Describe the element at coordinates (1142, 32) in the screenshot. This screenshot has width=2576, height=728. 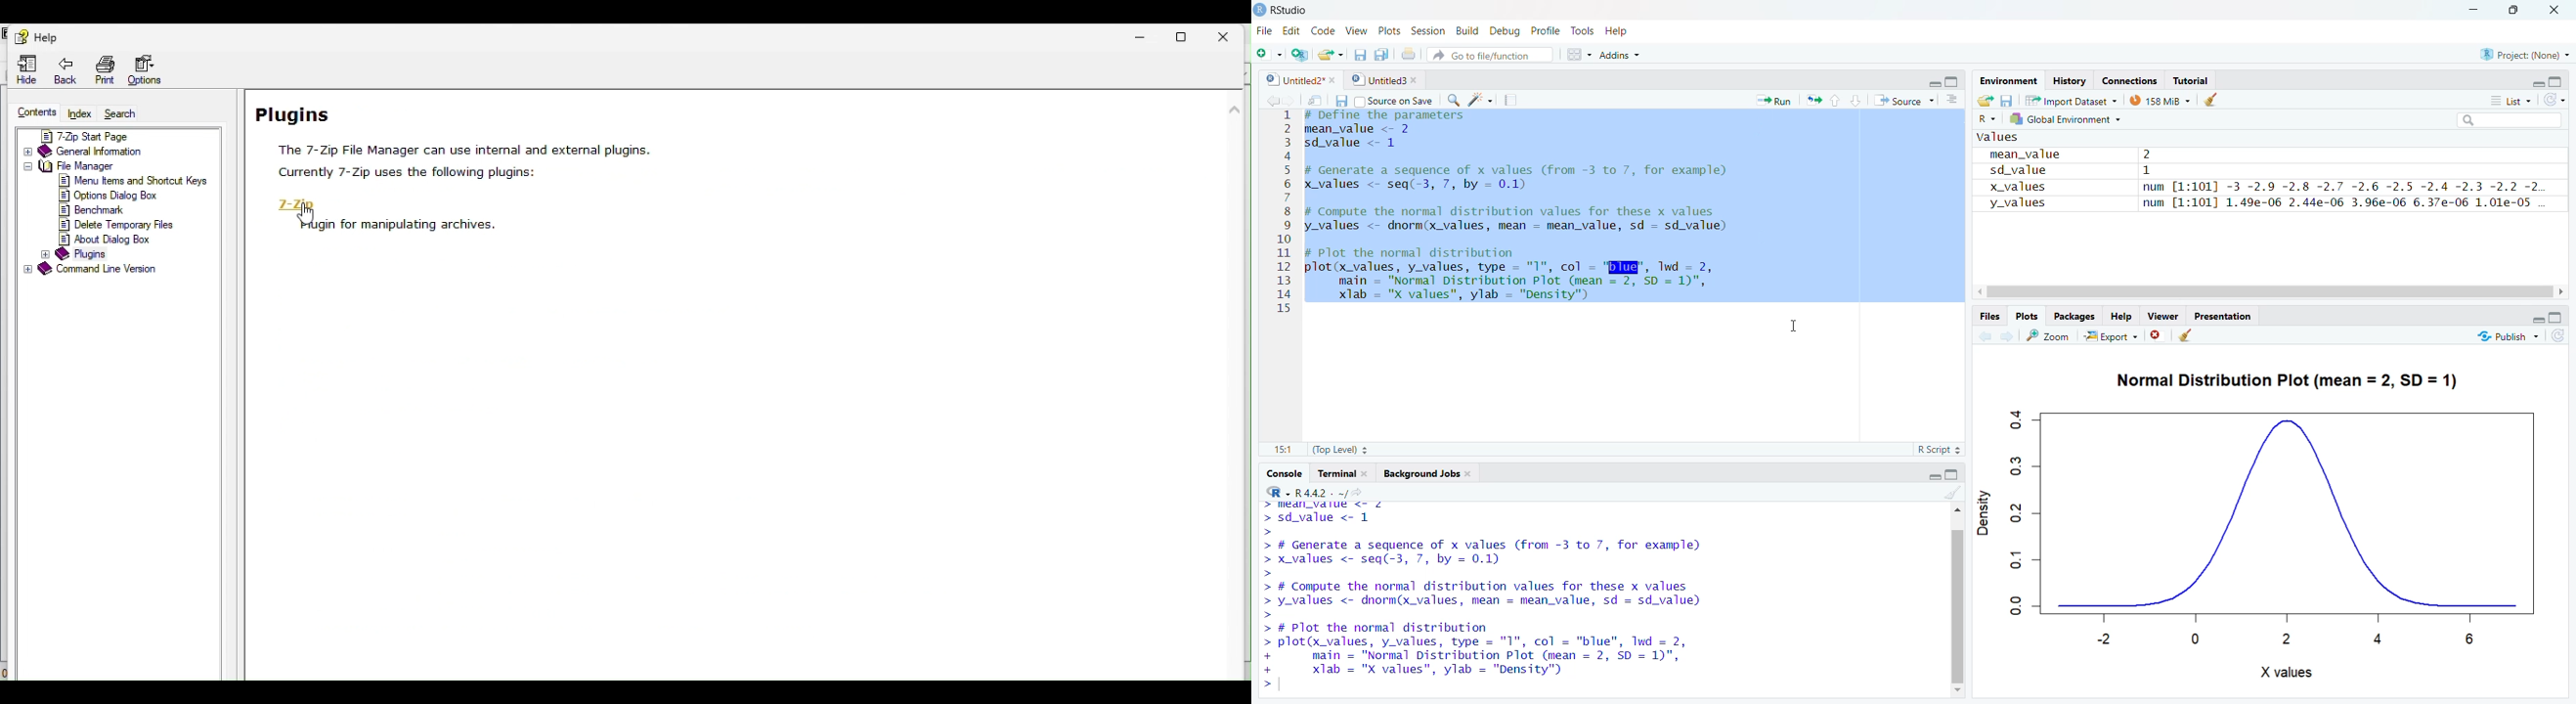
I see `Minimize` at that location.